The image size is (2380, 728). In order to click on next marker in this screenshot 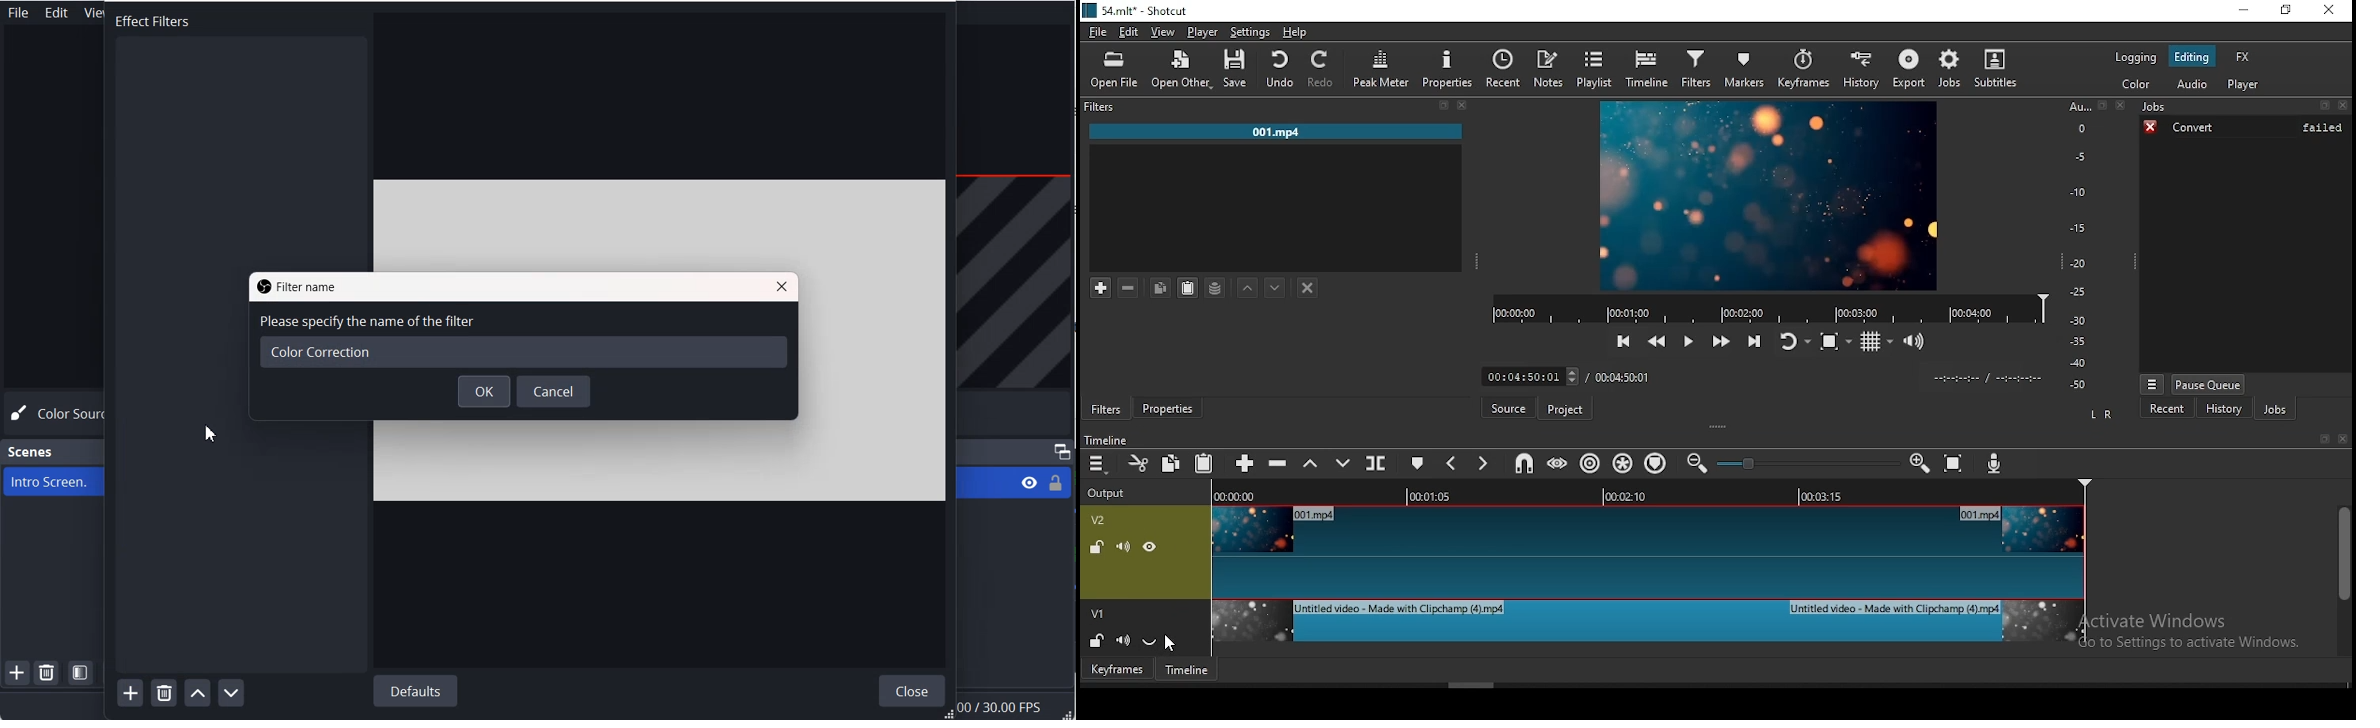, I will do `click(1479, 464)`.